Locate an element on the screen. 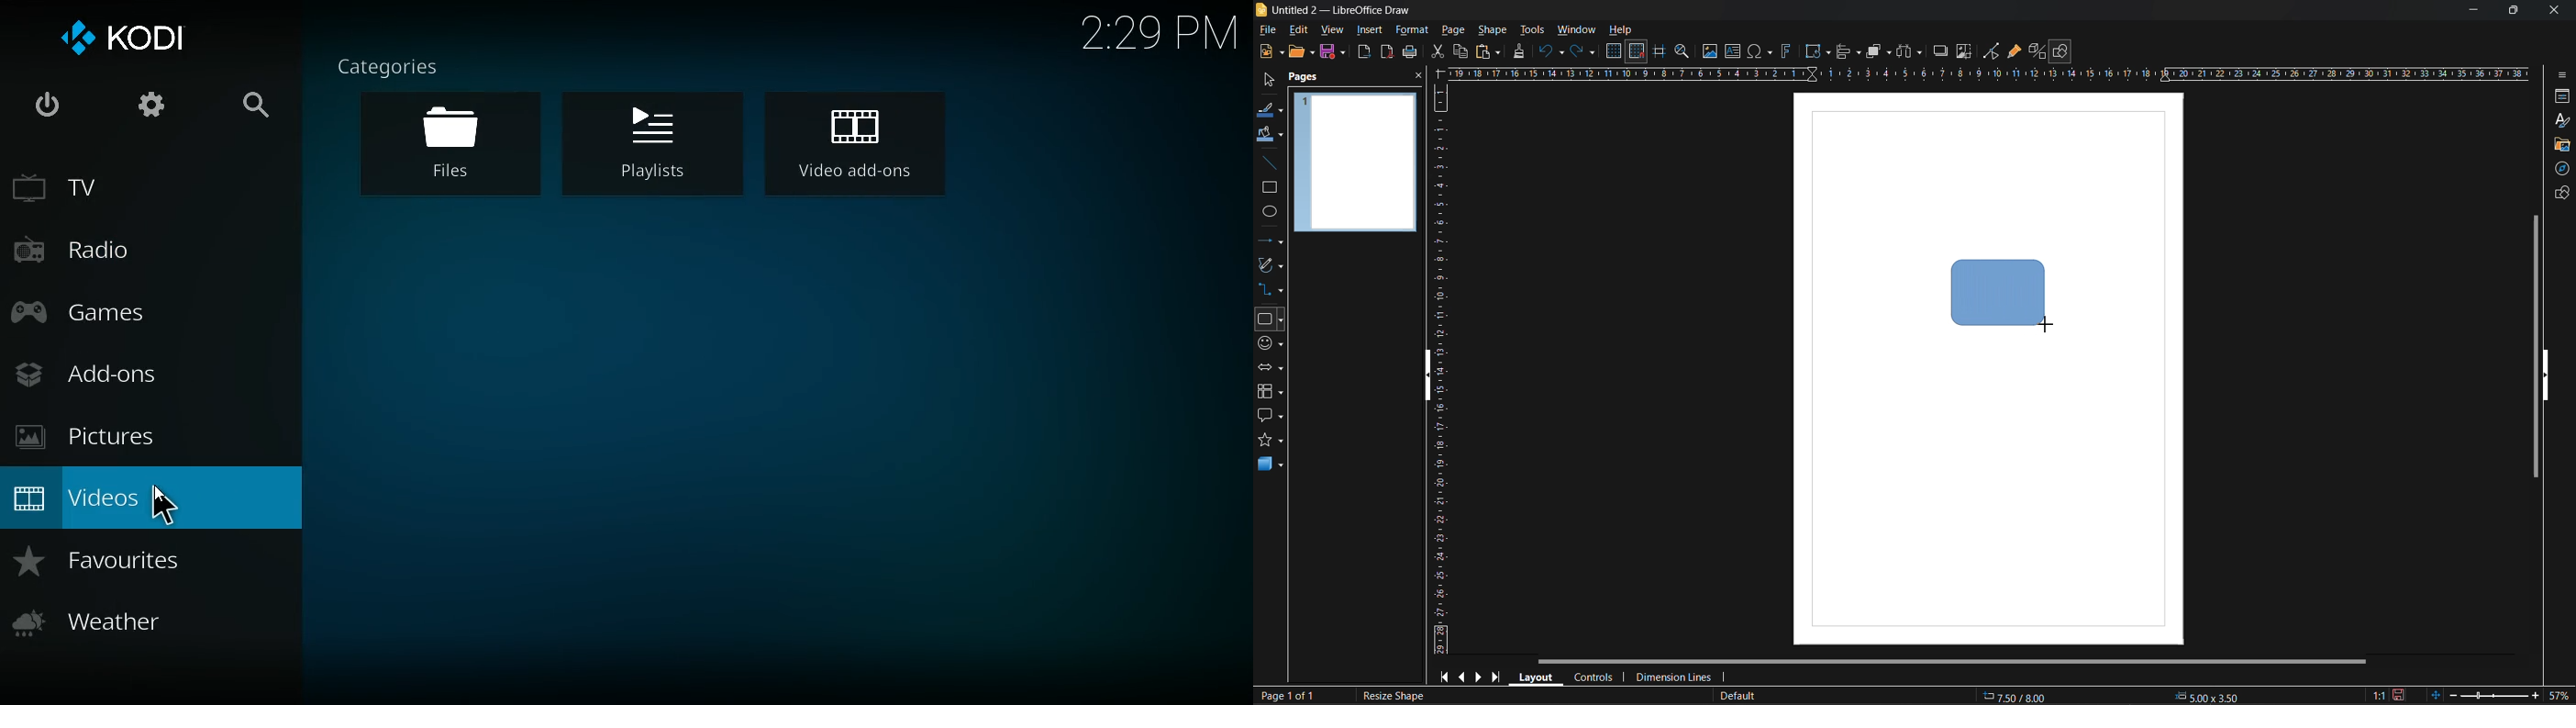 The width and height of the screenshot is (2576, 728). zoom slider is located at coordinates (2493, 695).